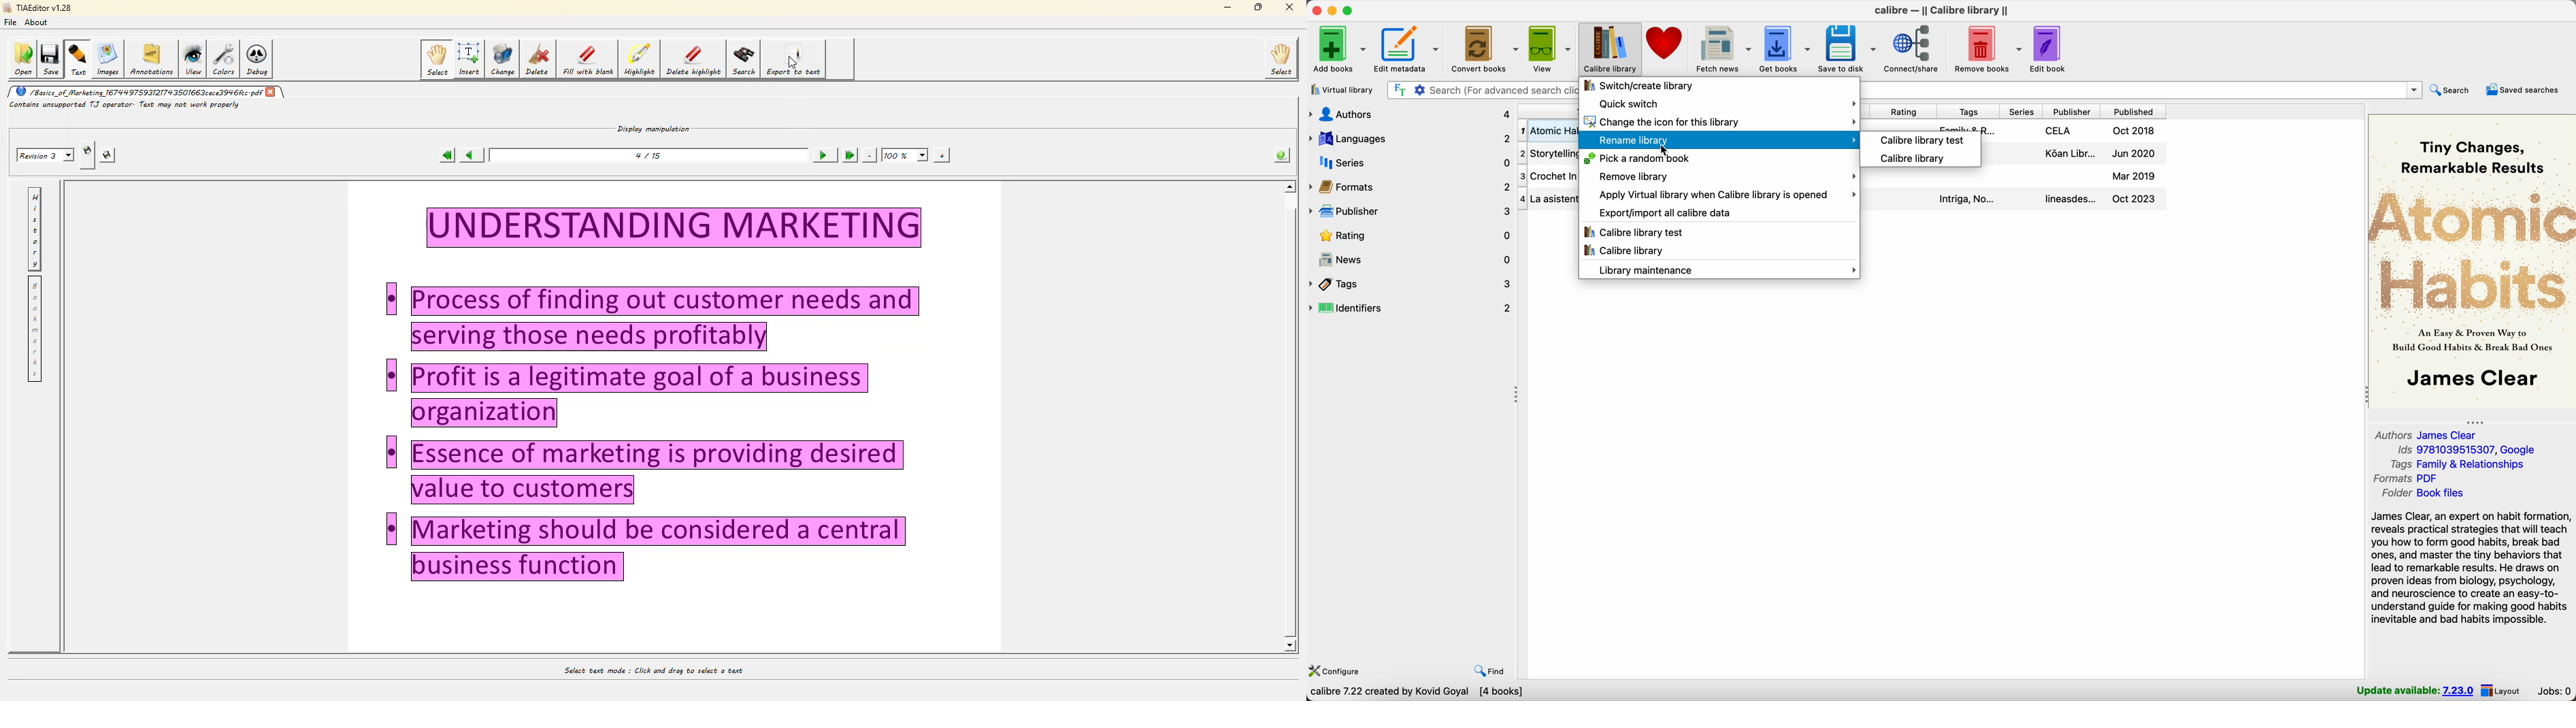 Image resolution: width=2576 pixels, height=728 pixels. What do you see at coordinates (2473, 568) in the screenshot?
I see `James Clear, an expert on habit formation, reveals practical strategies that will teach you how to form good habits, break bad ones, and master the tiny behaviors...` at bounding box center [2473, 568].